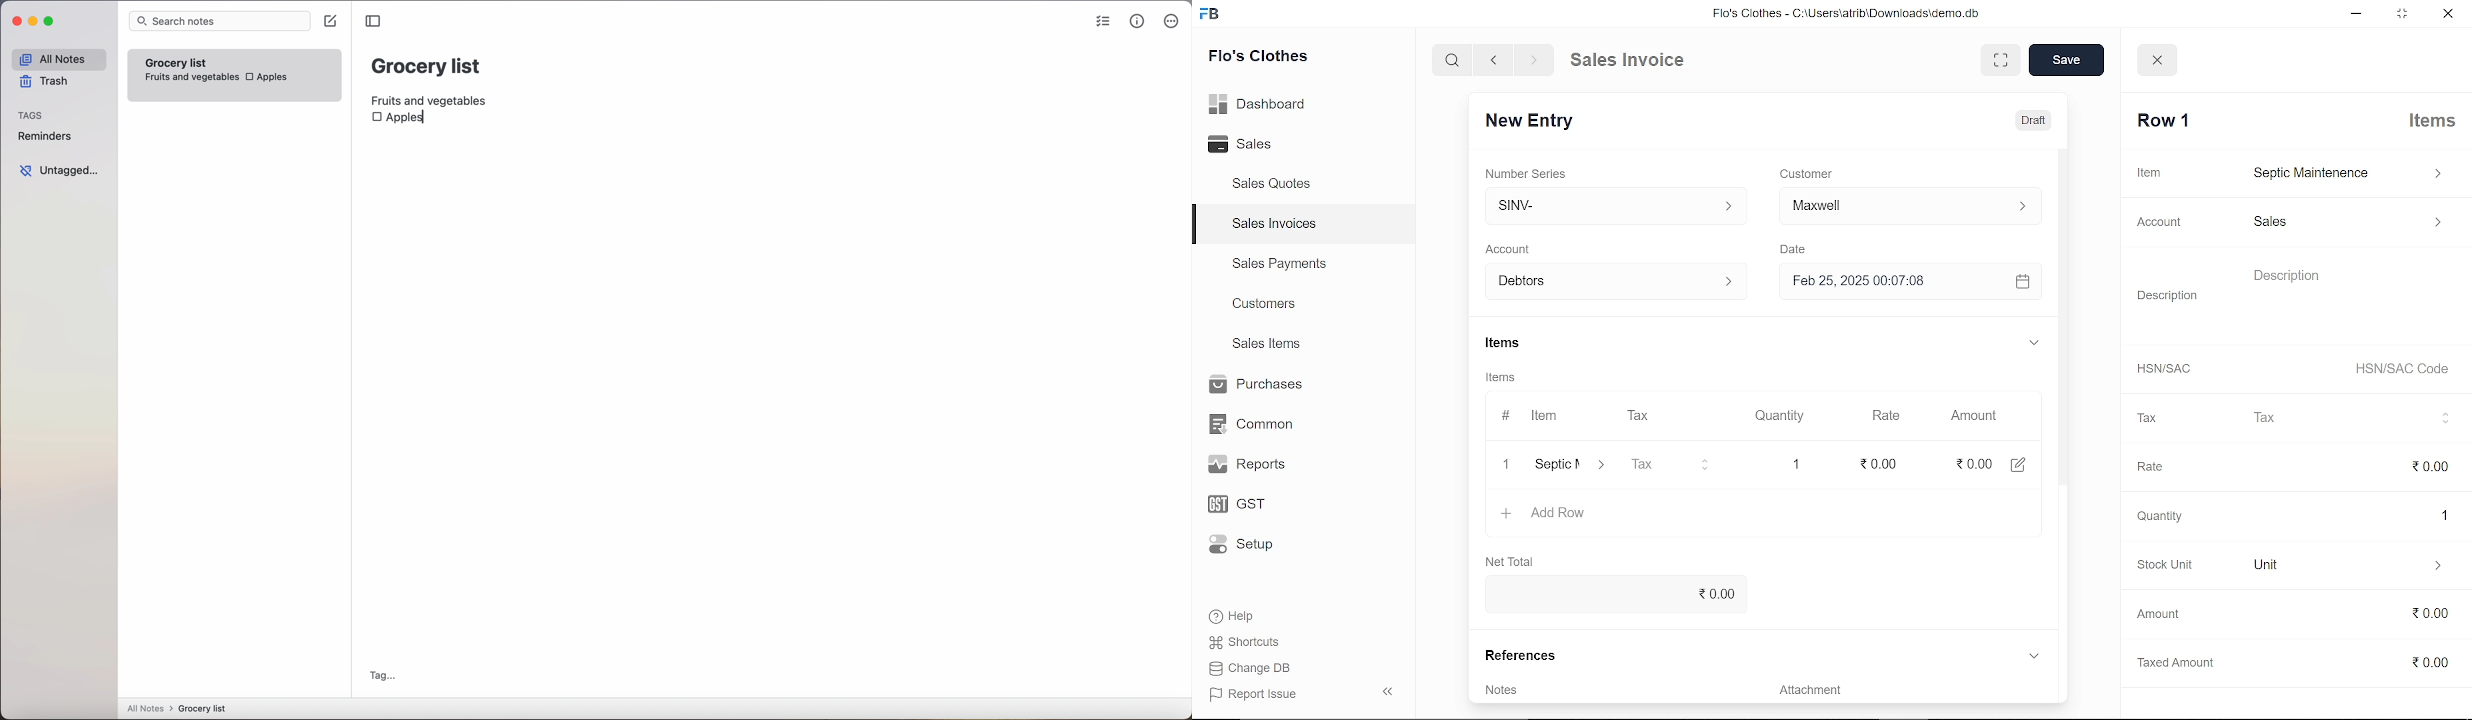  I want to click on Dashboard, so click(1259, 107).